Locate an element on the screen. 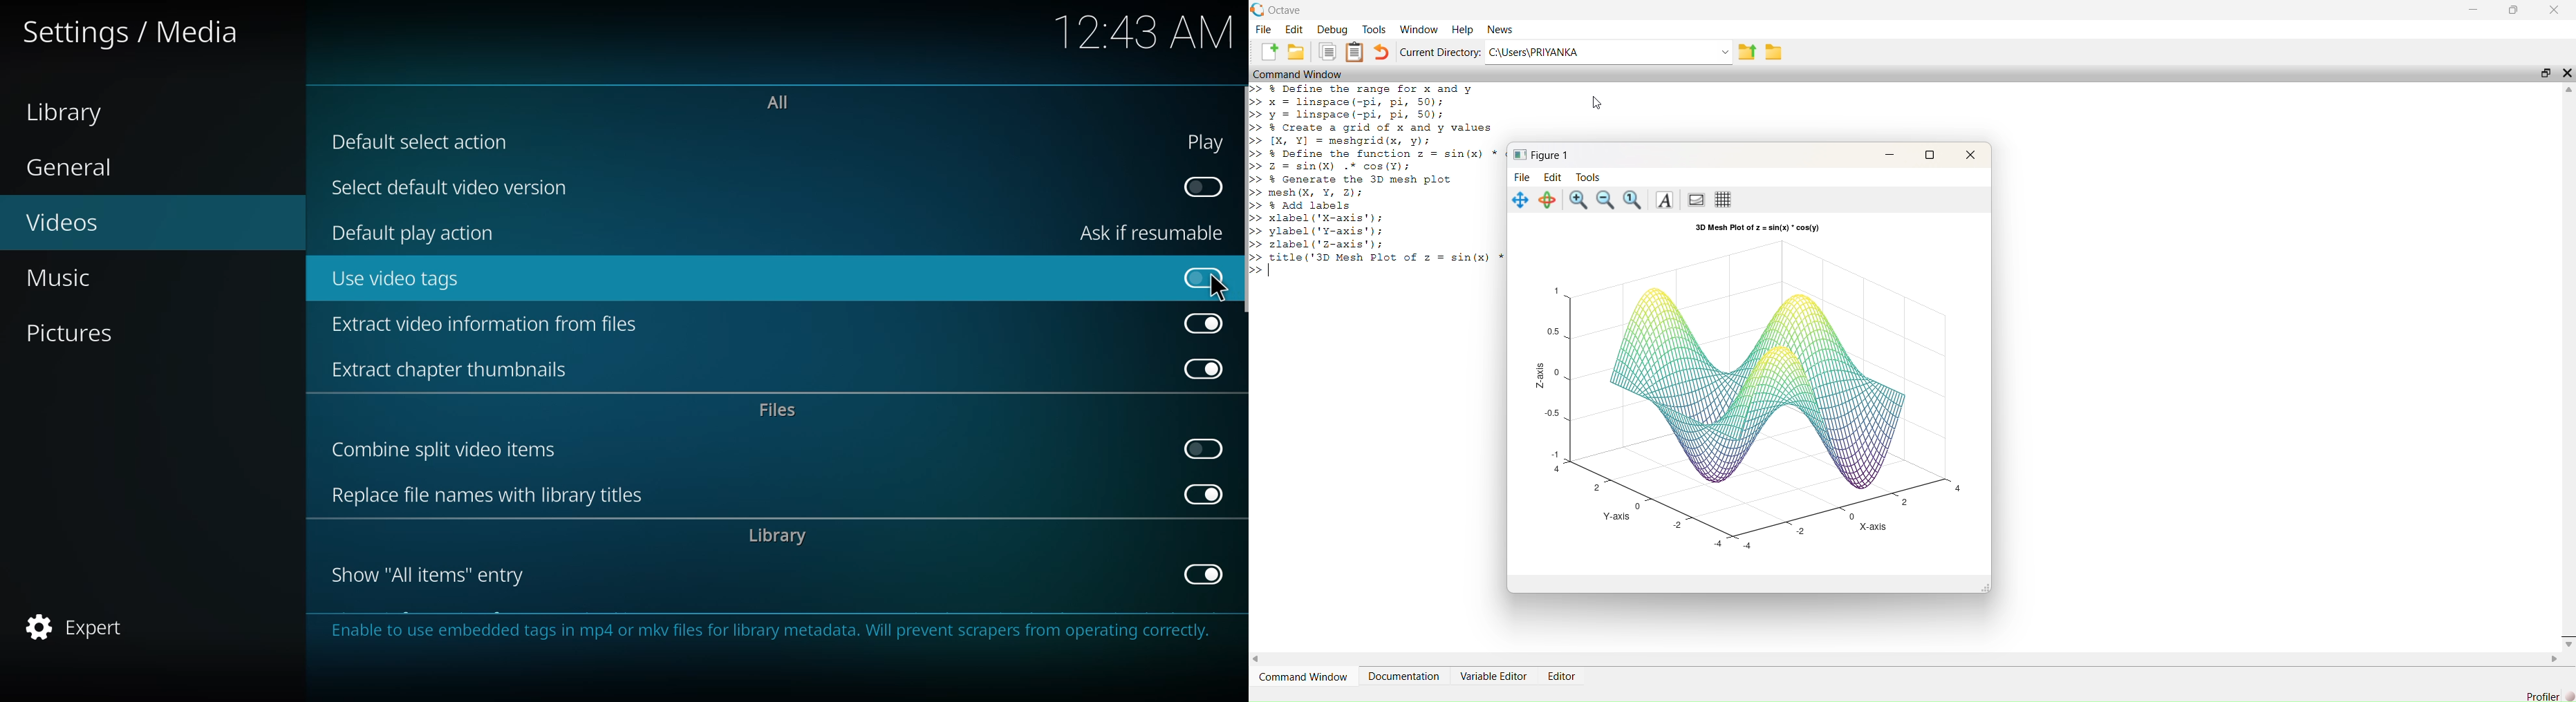 This screenshot has width=2576, height=728. Tools is located at coordinates (1373, 29).